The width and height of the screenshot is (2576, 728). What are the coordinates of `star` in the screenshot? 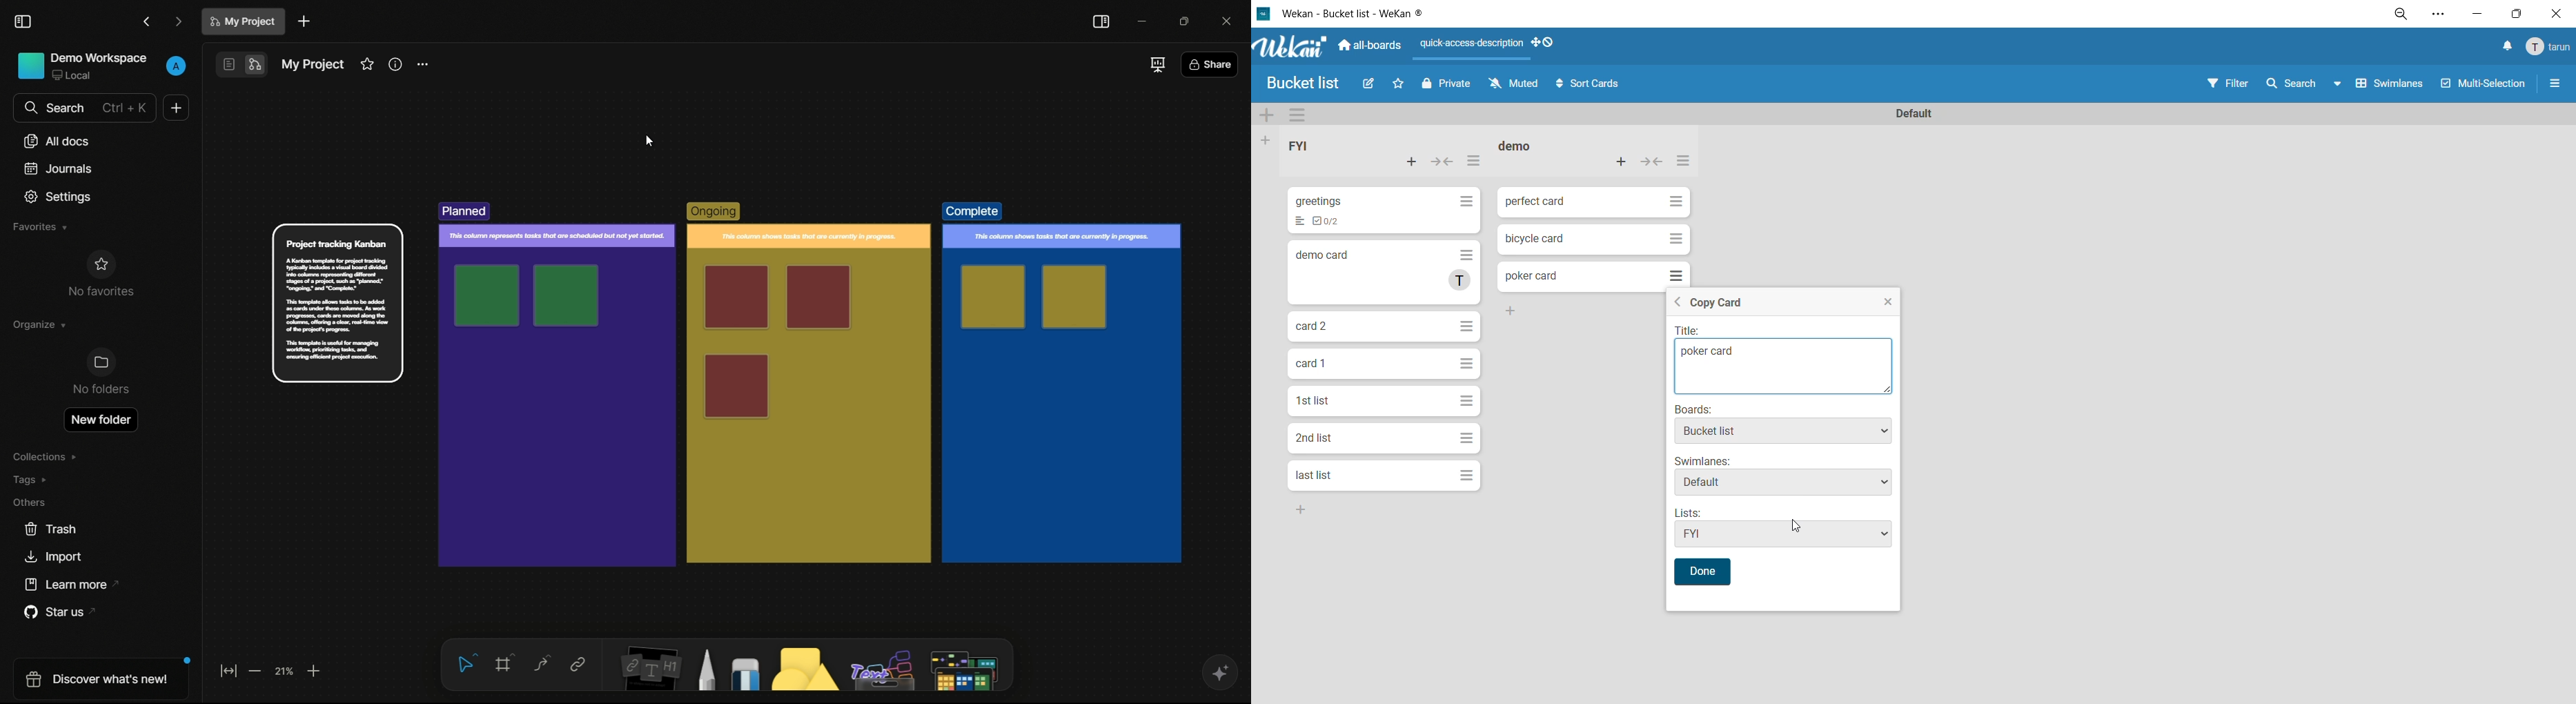 It's located at (1402, 86).